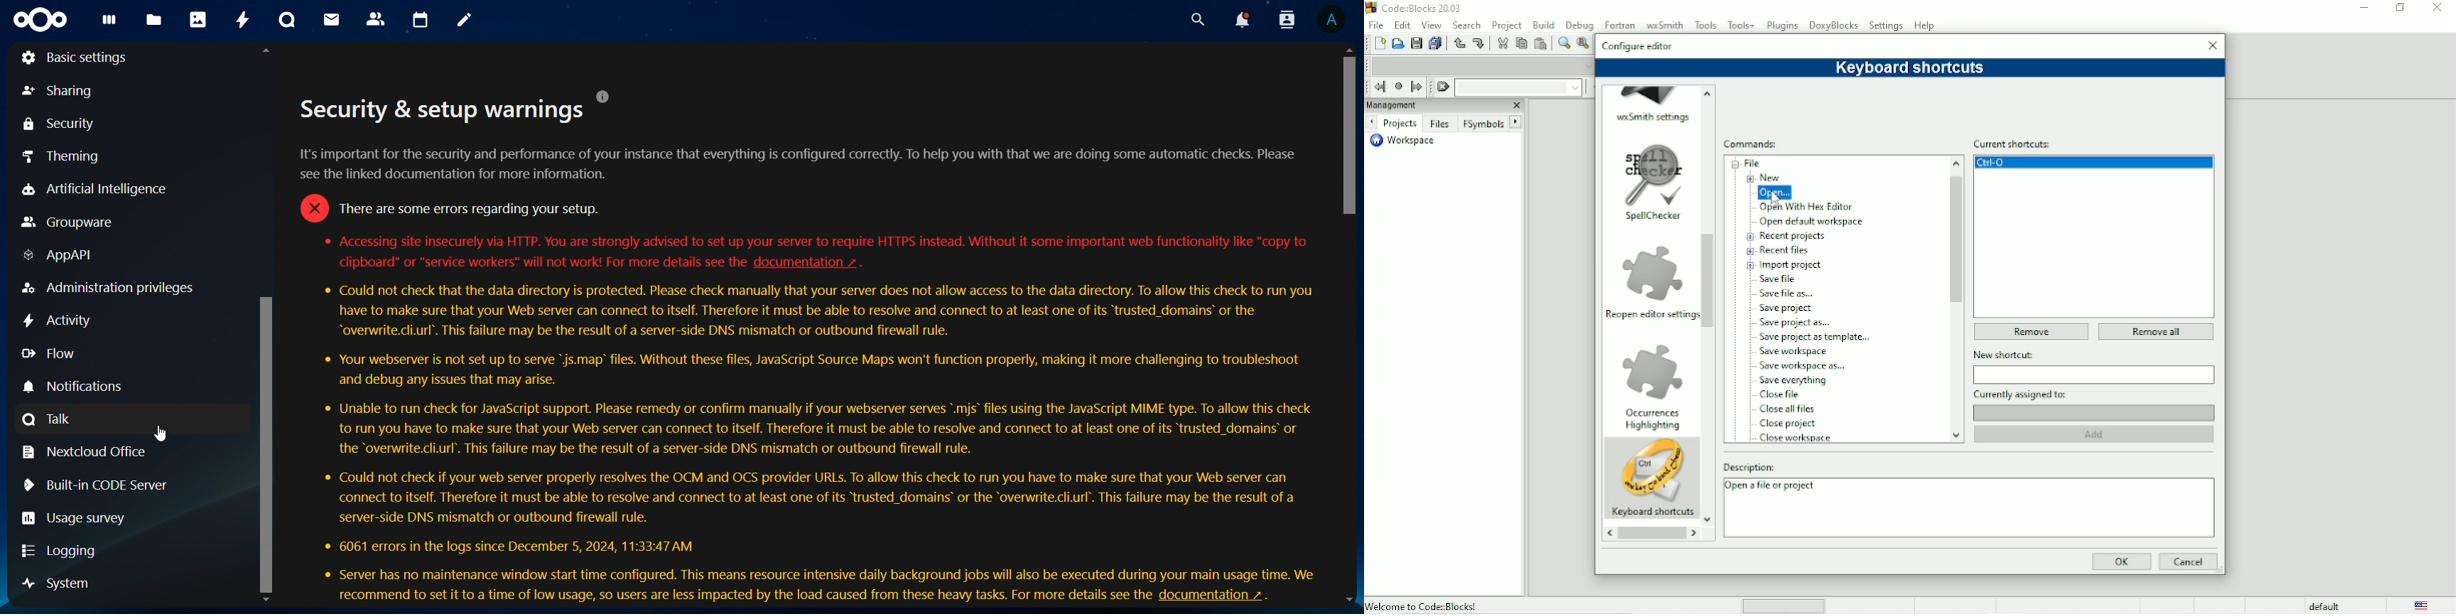 The height and width of the screenshot is (616, 2464). I want to click on cursor, so click(163, 433).